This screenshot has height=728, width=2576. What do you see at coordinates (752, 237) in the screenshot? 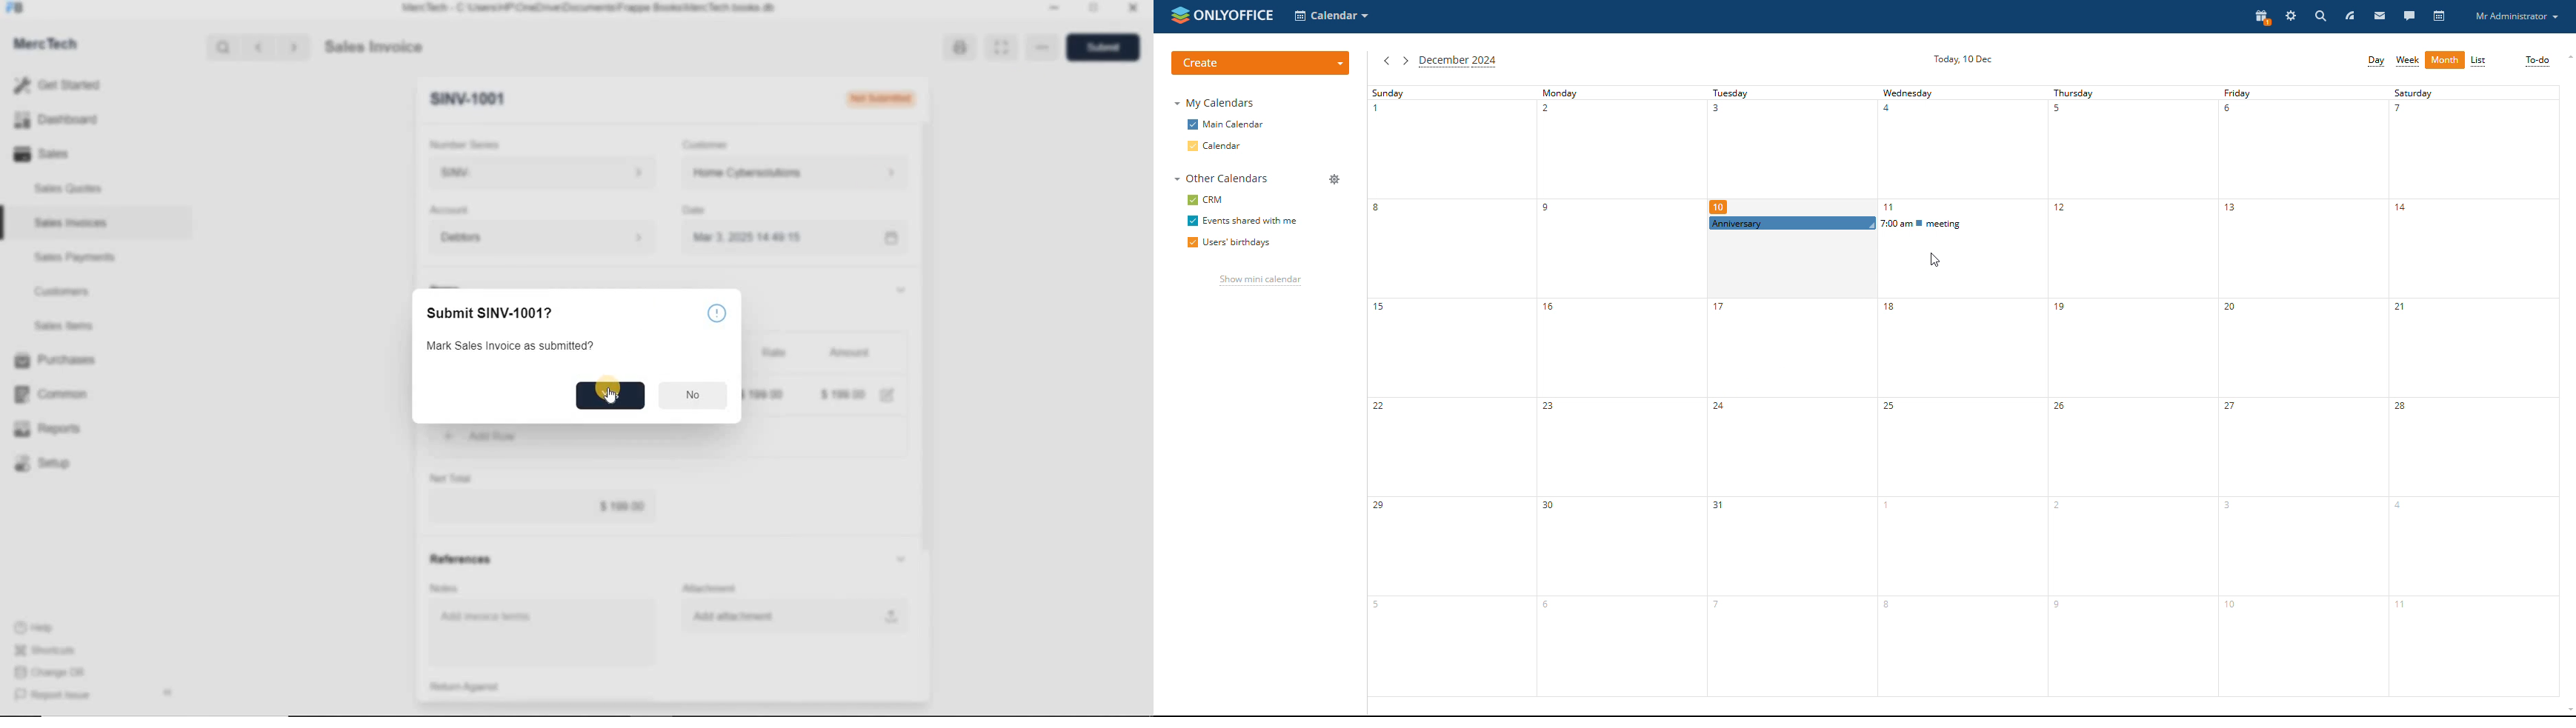
I see `Mar 3, 2025 14:49:15` at bounding box center [752, 237].